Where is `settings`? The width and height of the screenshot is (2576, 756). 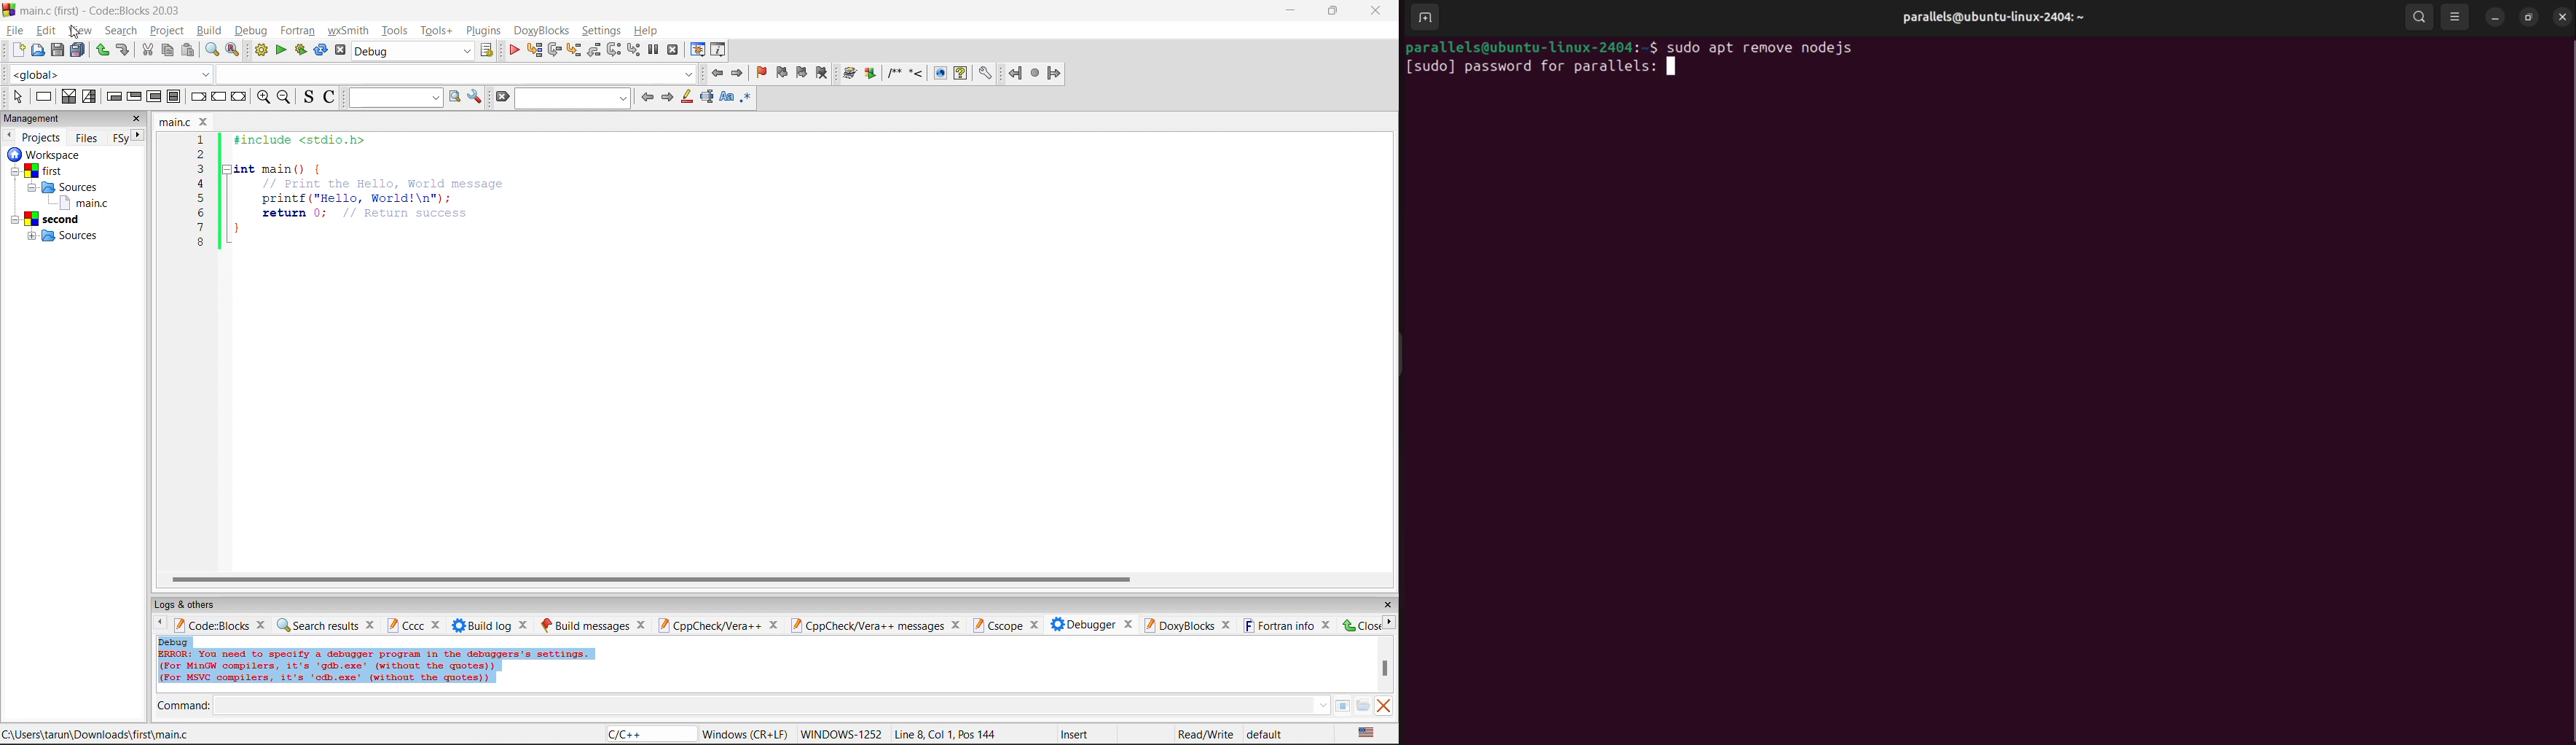 settings is located at coordinates (600, 30).